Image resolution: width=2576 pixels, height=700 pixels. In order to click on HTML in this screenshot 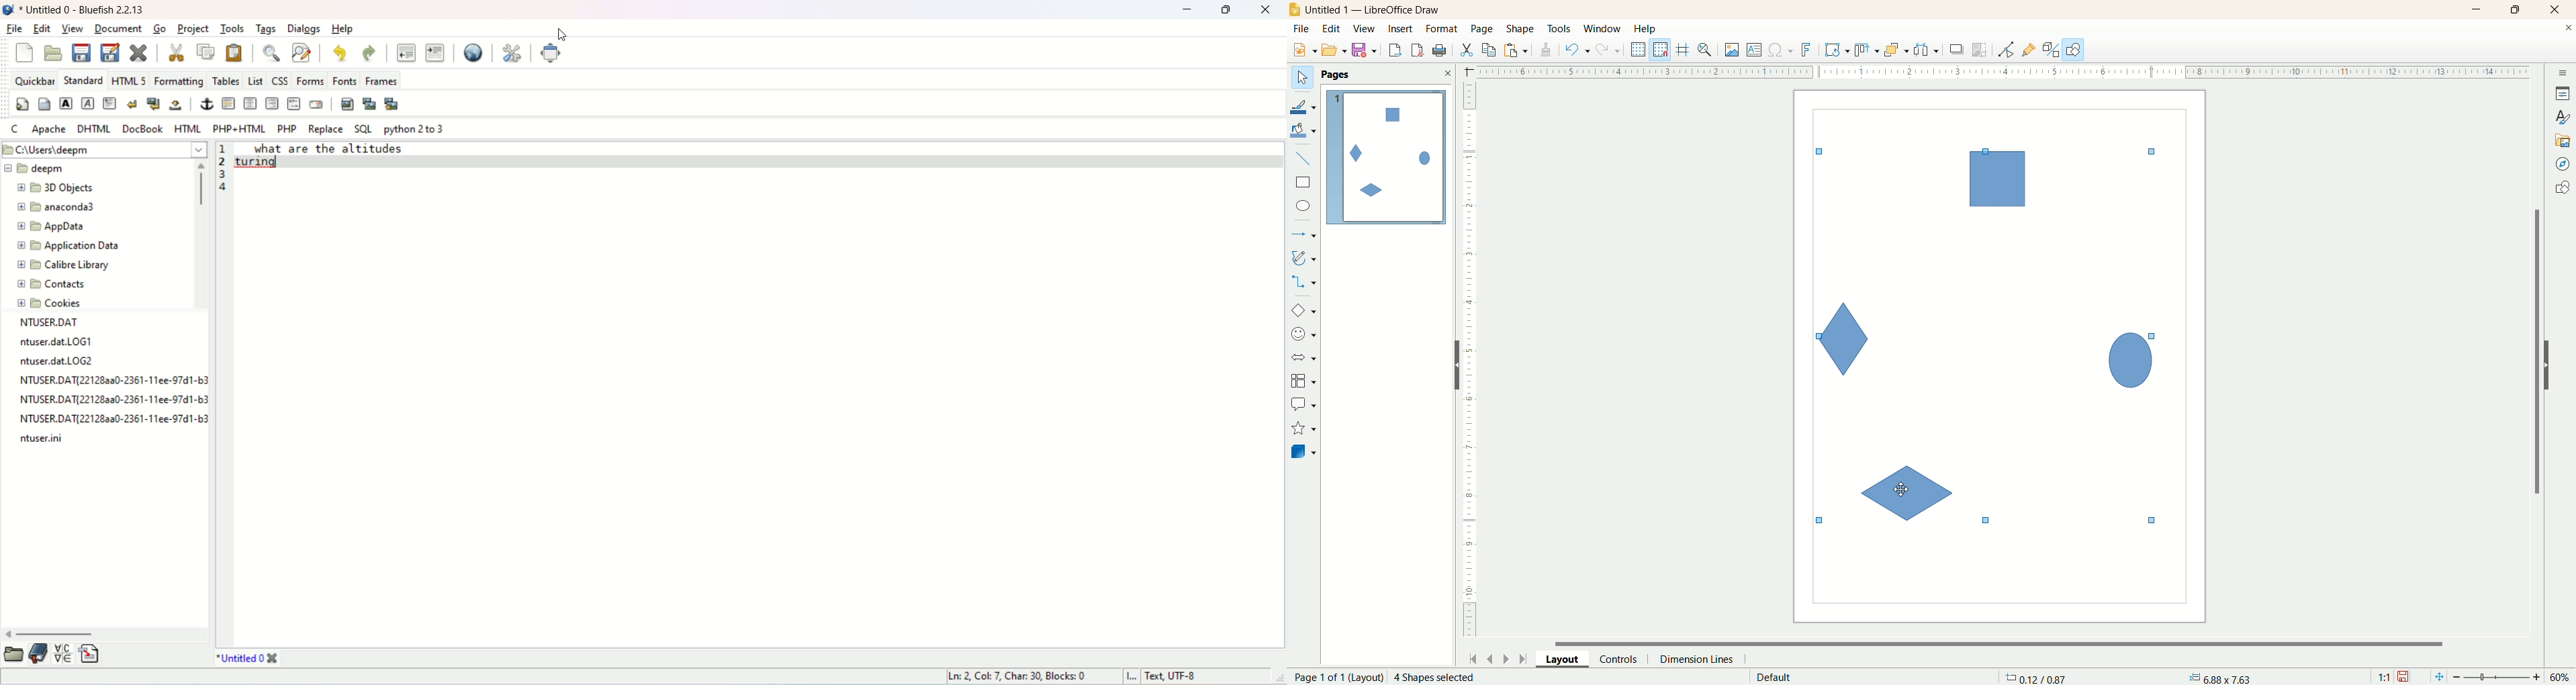, I will do `click(186, 127)`.